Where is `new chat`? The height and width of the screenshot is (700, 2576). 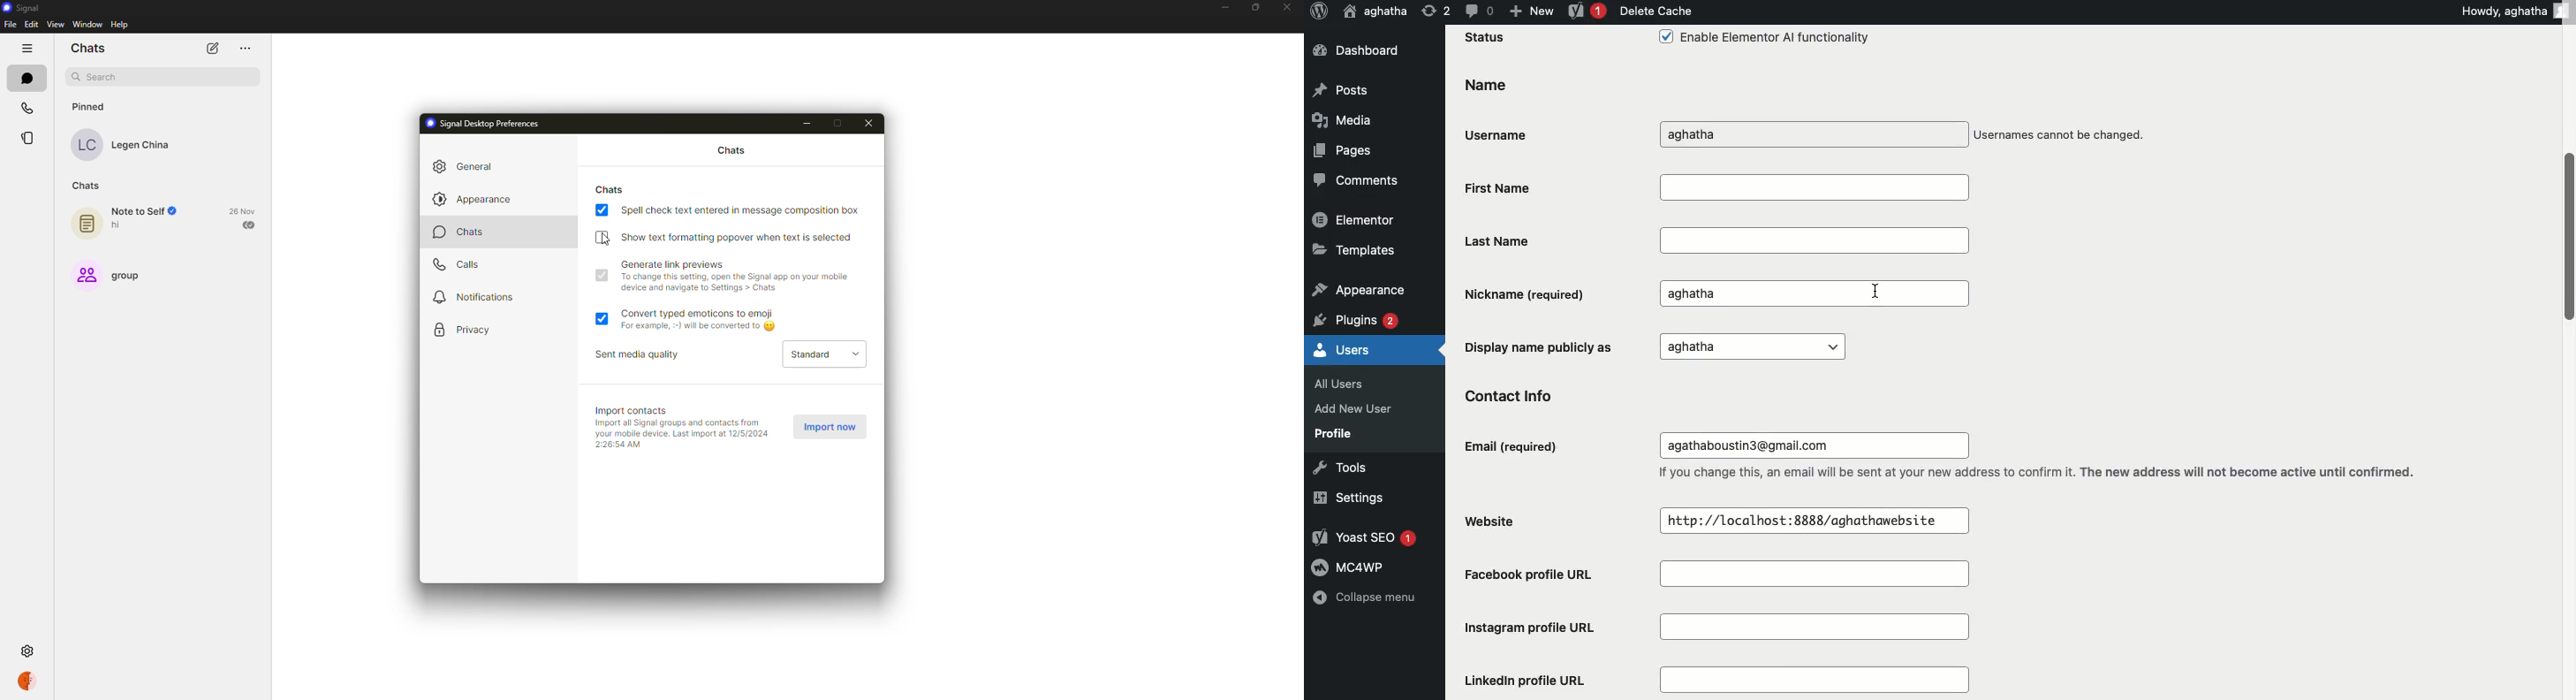 new chat is located at coordinates (211, 47).